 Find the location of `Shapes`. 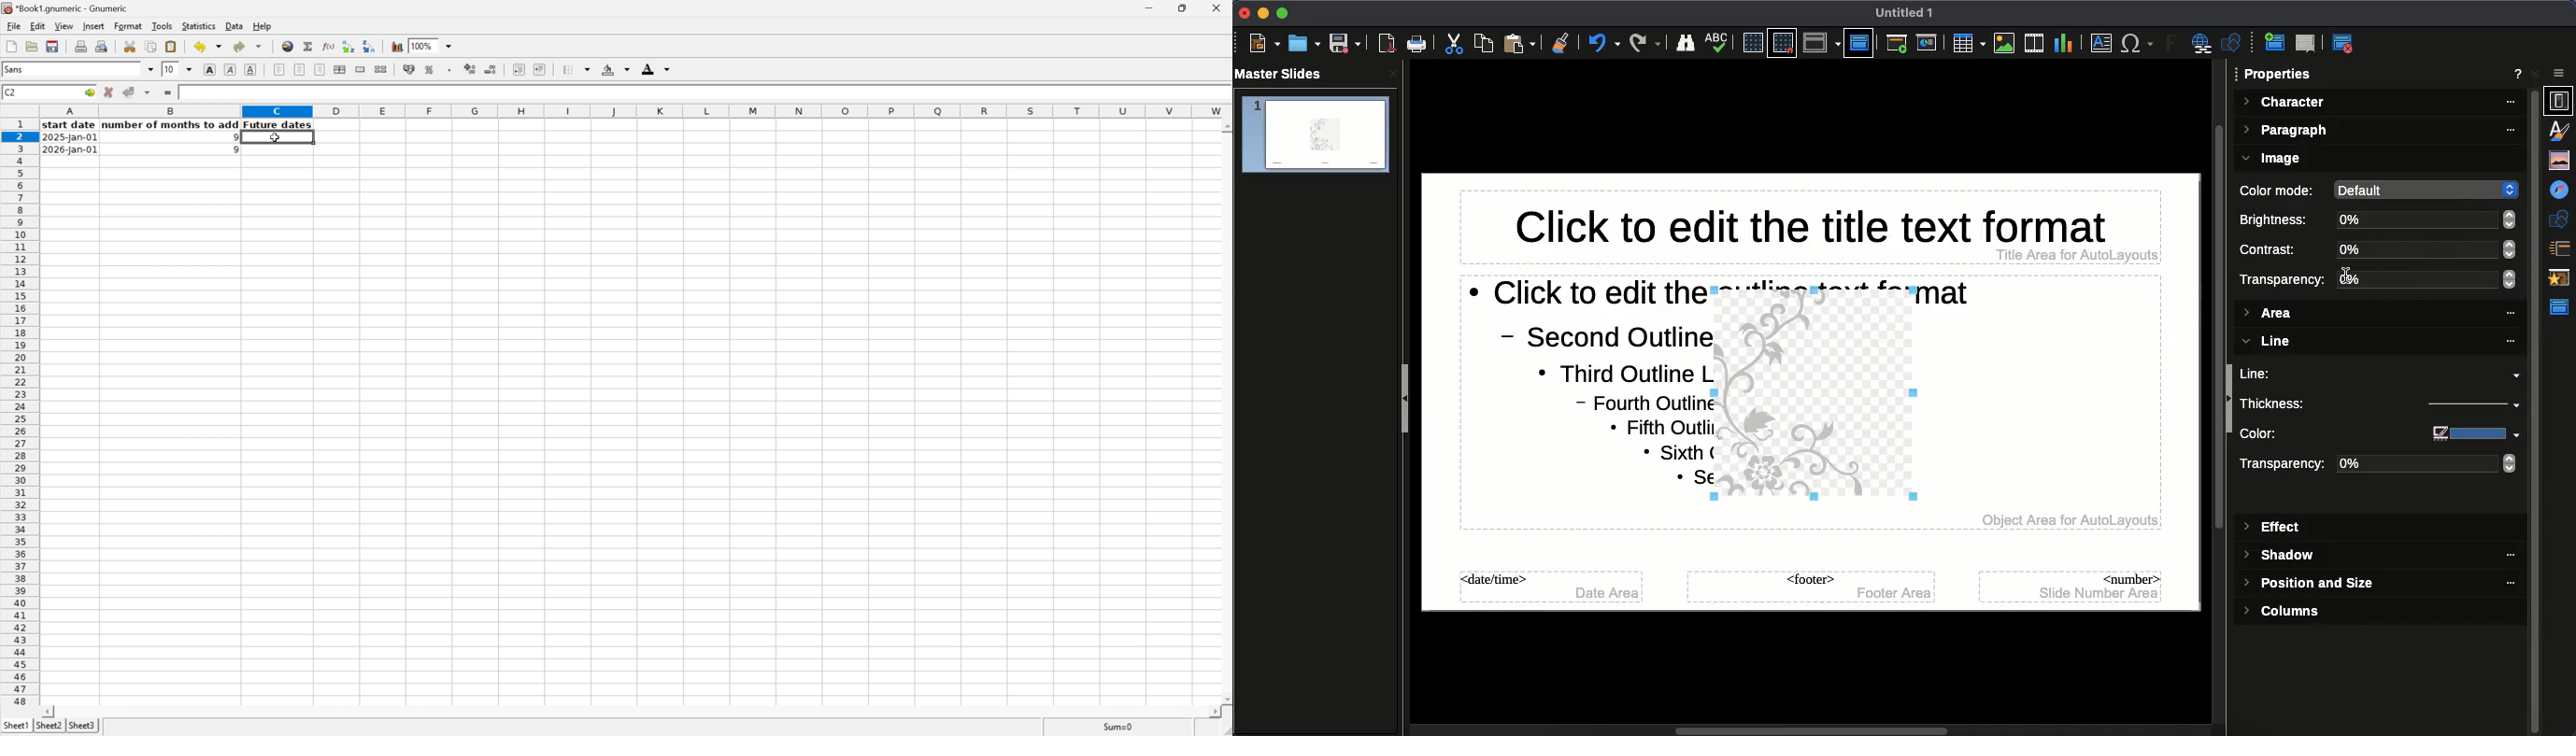

Shapes is located at coordinates (2561, 219).